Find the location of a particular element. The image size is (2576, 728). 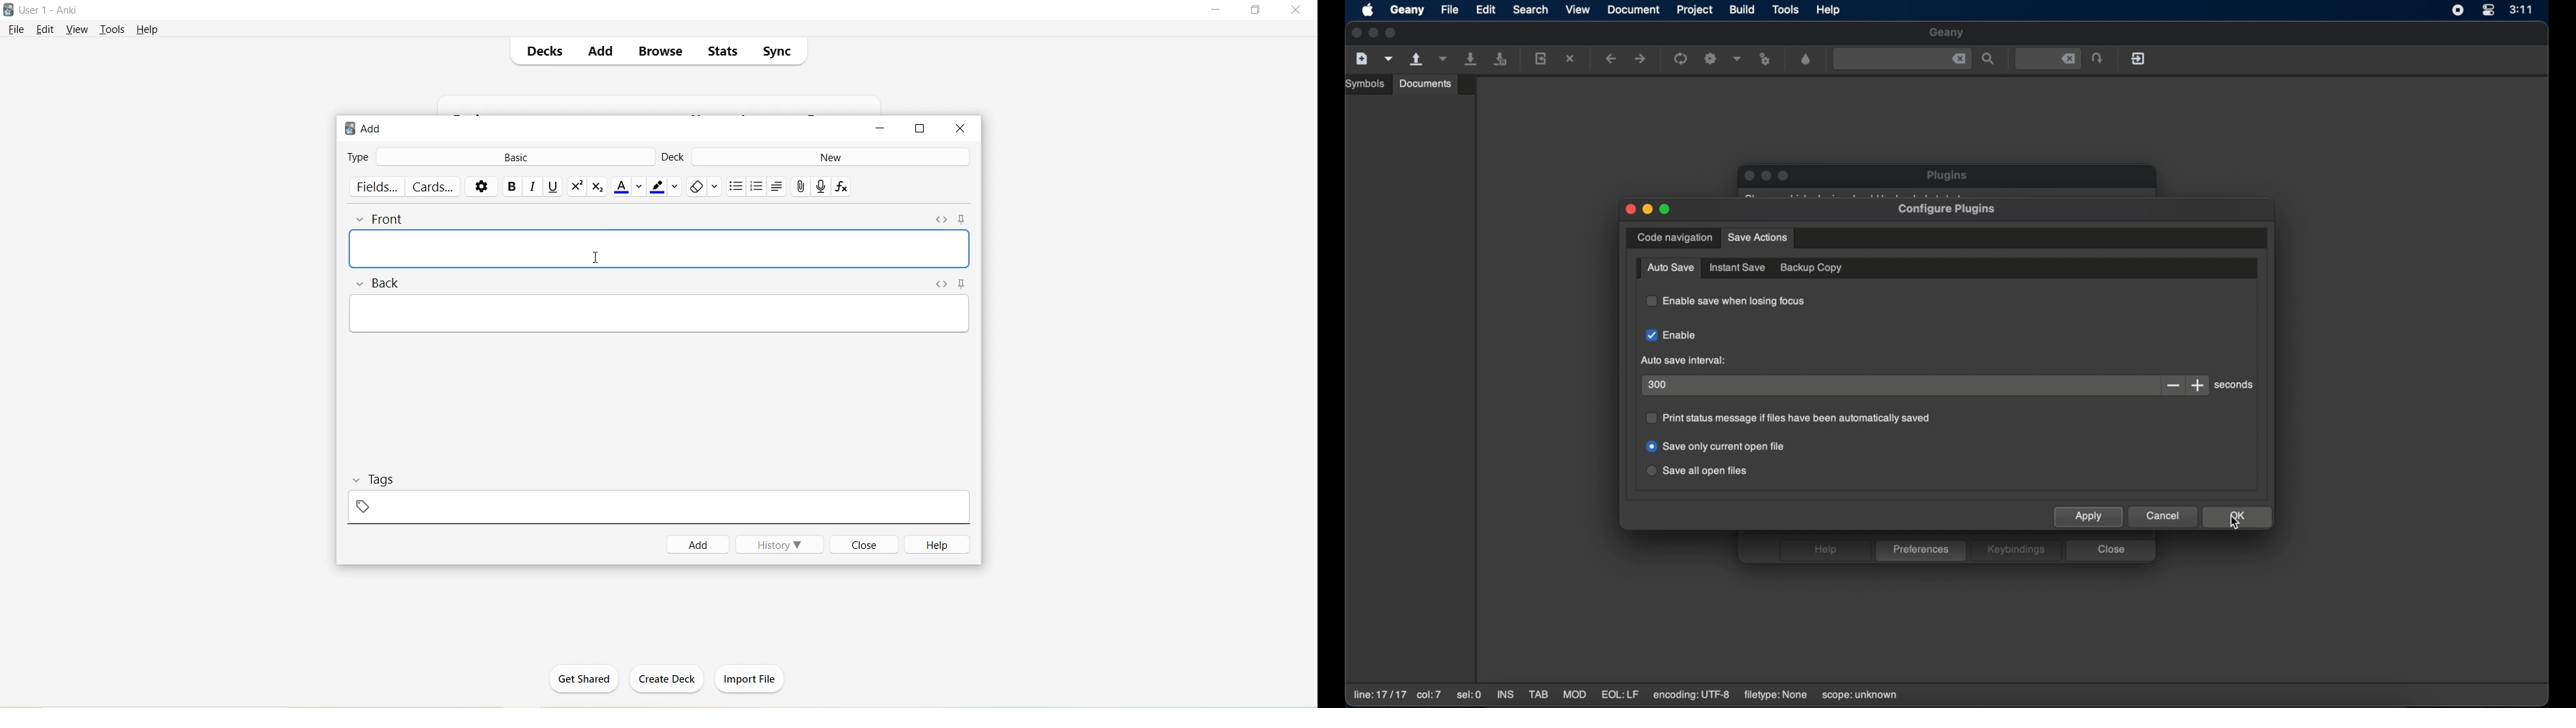

Stats is located at coordinates (721, 51).